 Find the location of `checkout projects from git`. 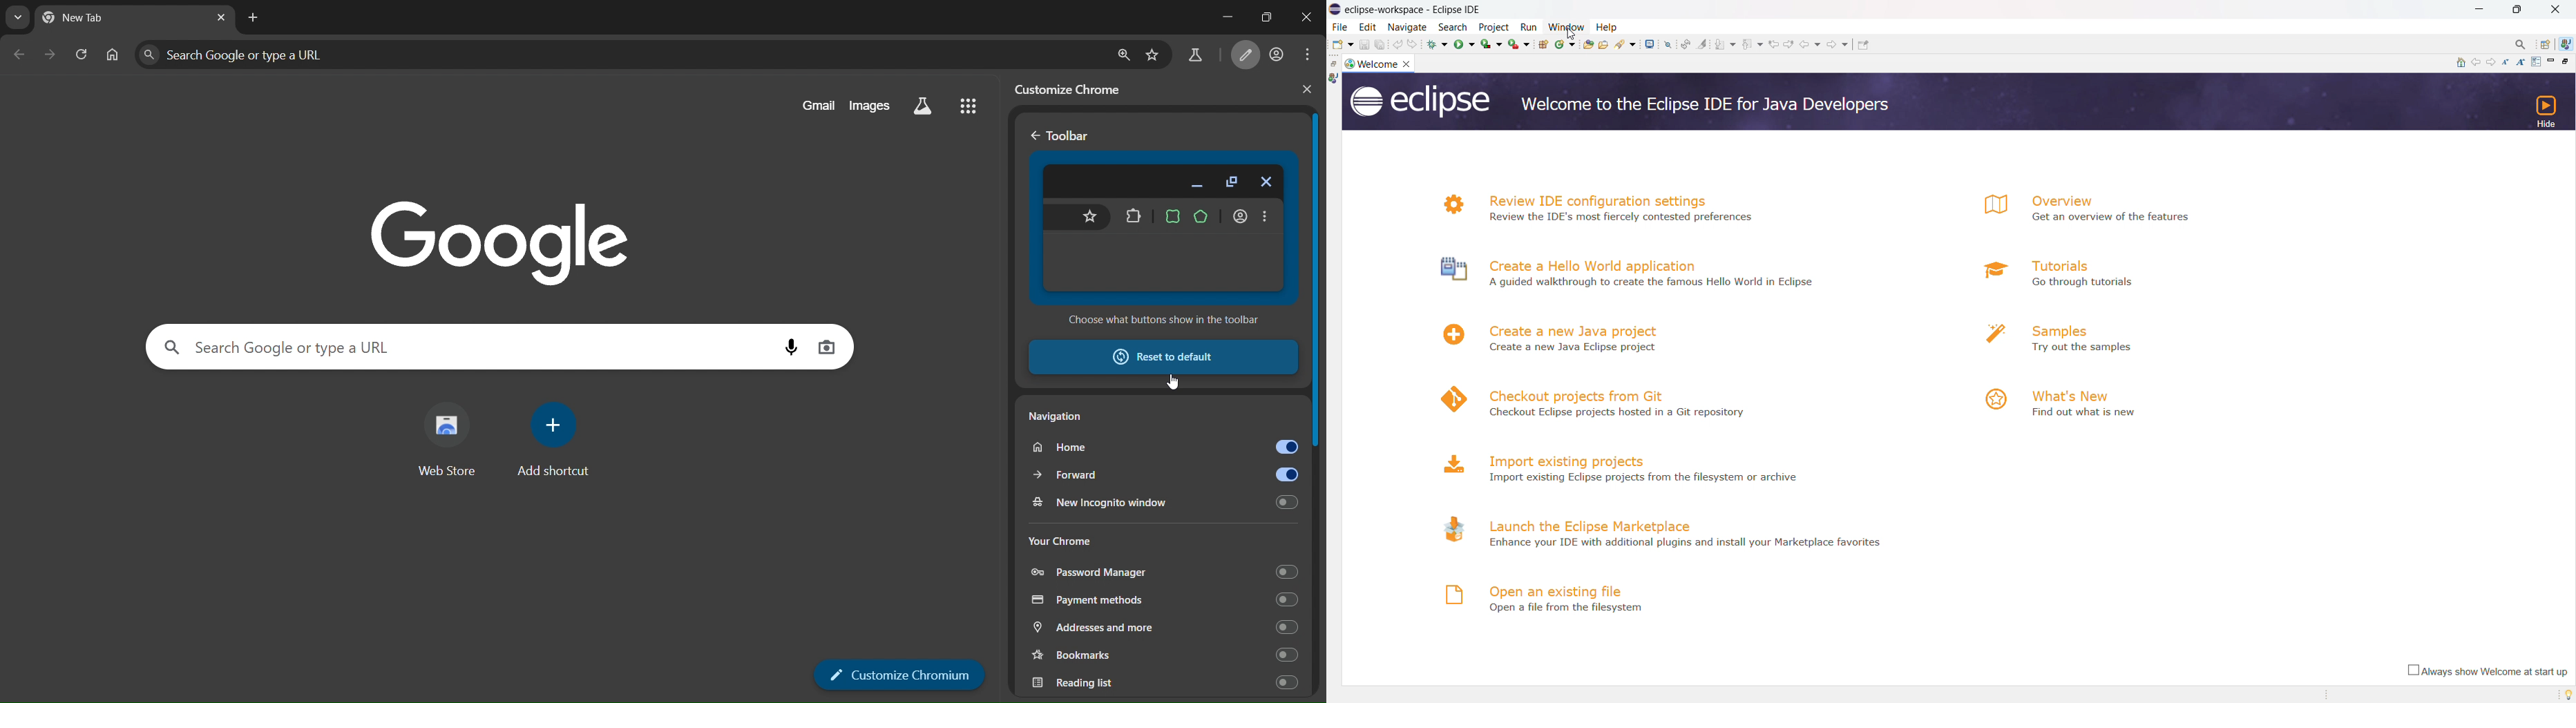

checkout projects from git is located at coordinates (1578, 395).